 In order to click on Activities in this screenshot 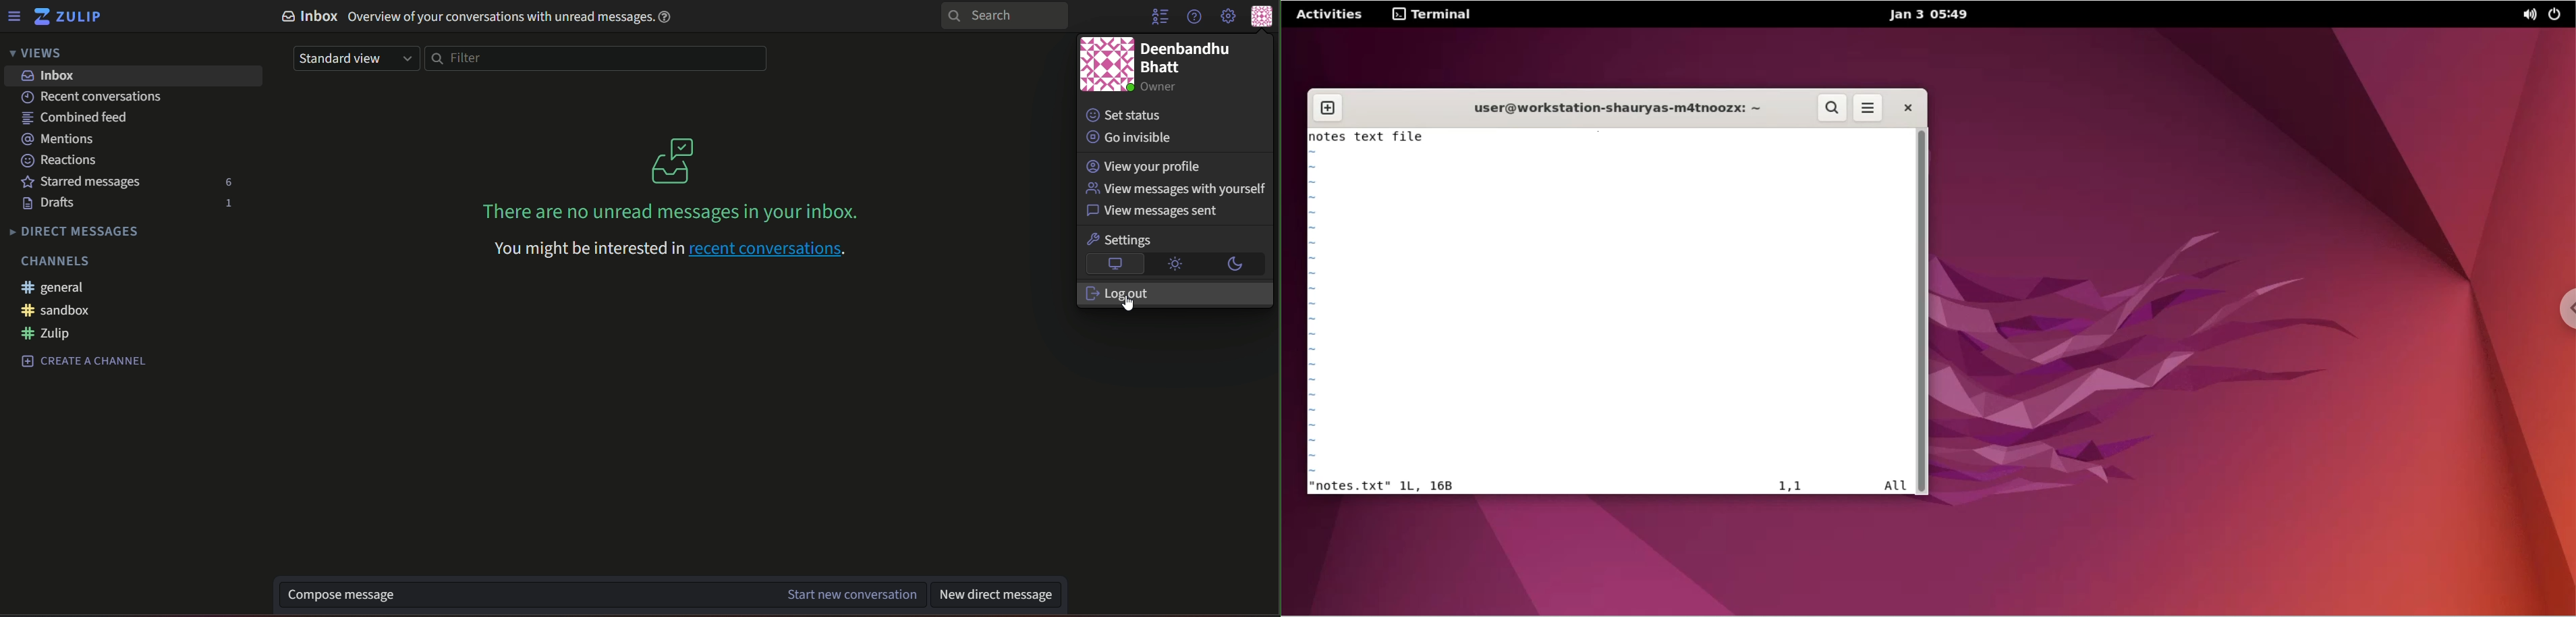, I will do `click(1331, 15)`.